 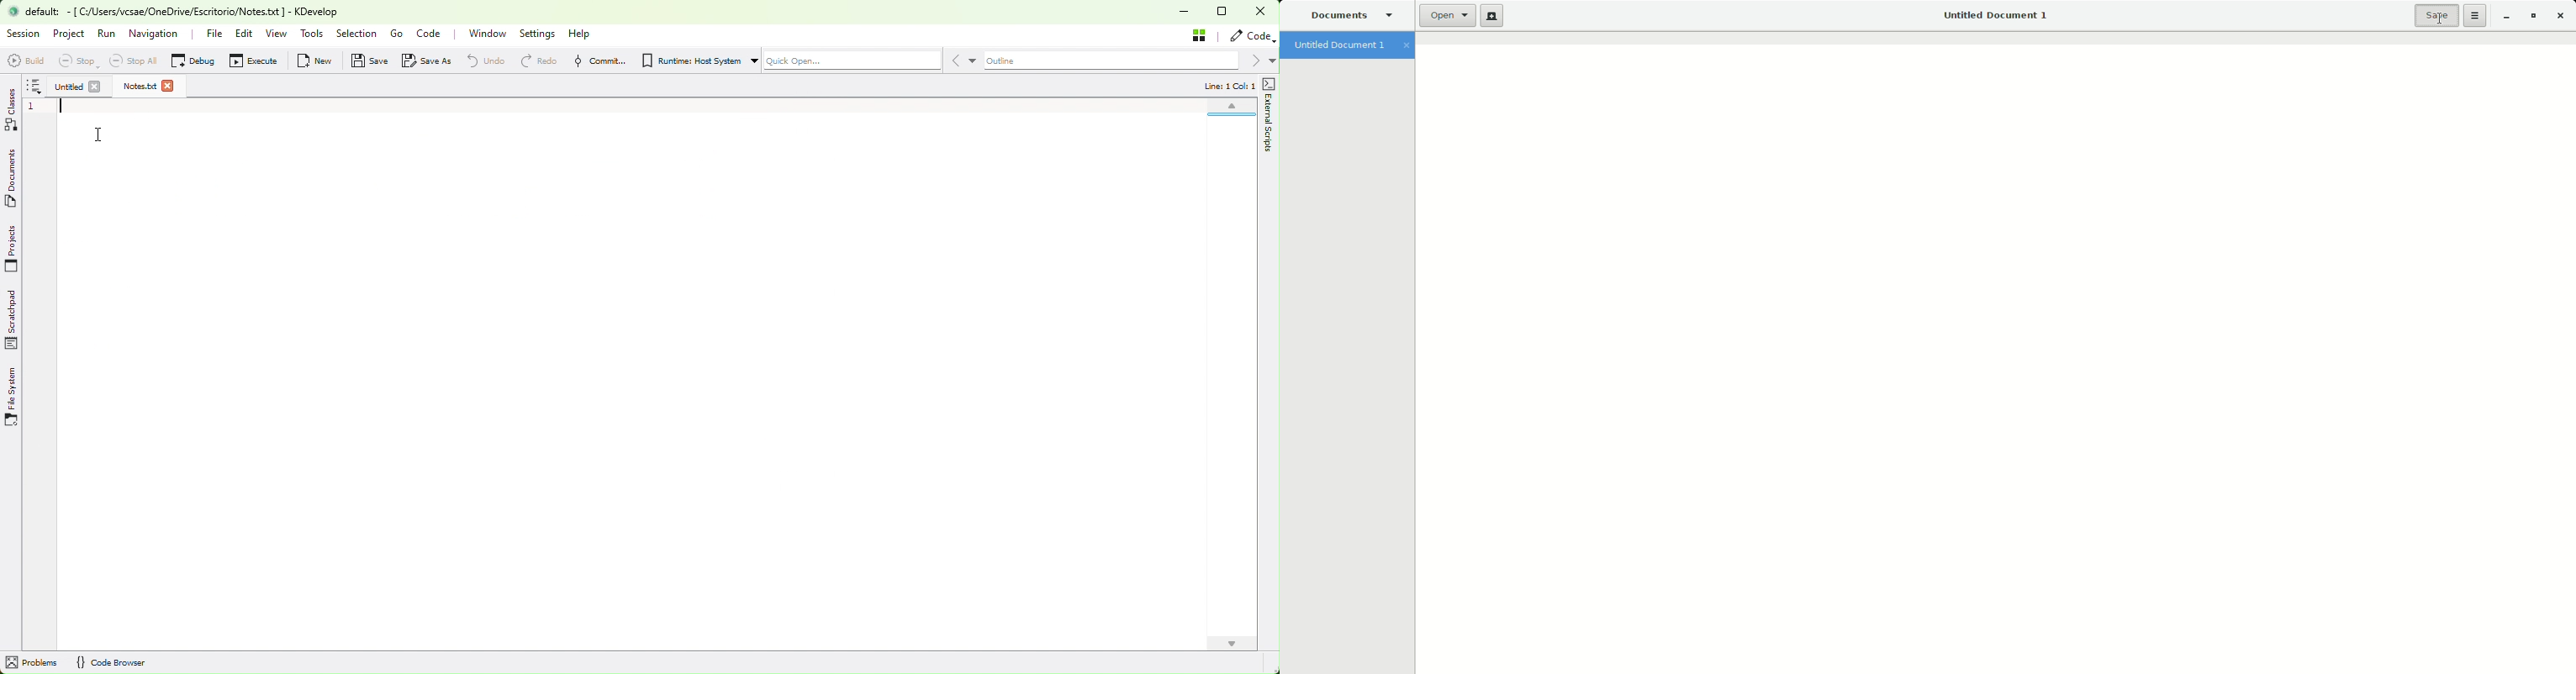 What do you see at coordinates (2441, 21) in the screenshot?
I see `Cursor` at bounding box center [2441, 21].